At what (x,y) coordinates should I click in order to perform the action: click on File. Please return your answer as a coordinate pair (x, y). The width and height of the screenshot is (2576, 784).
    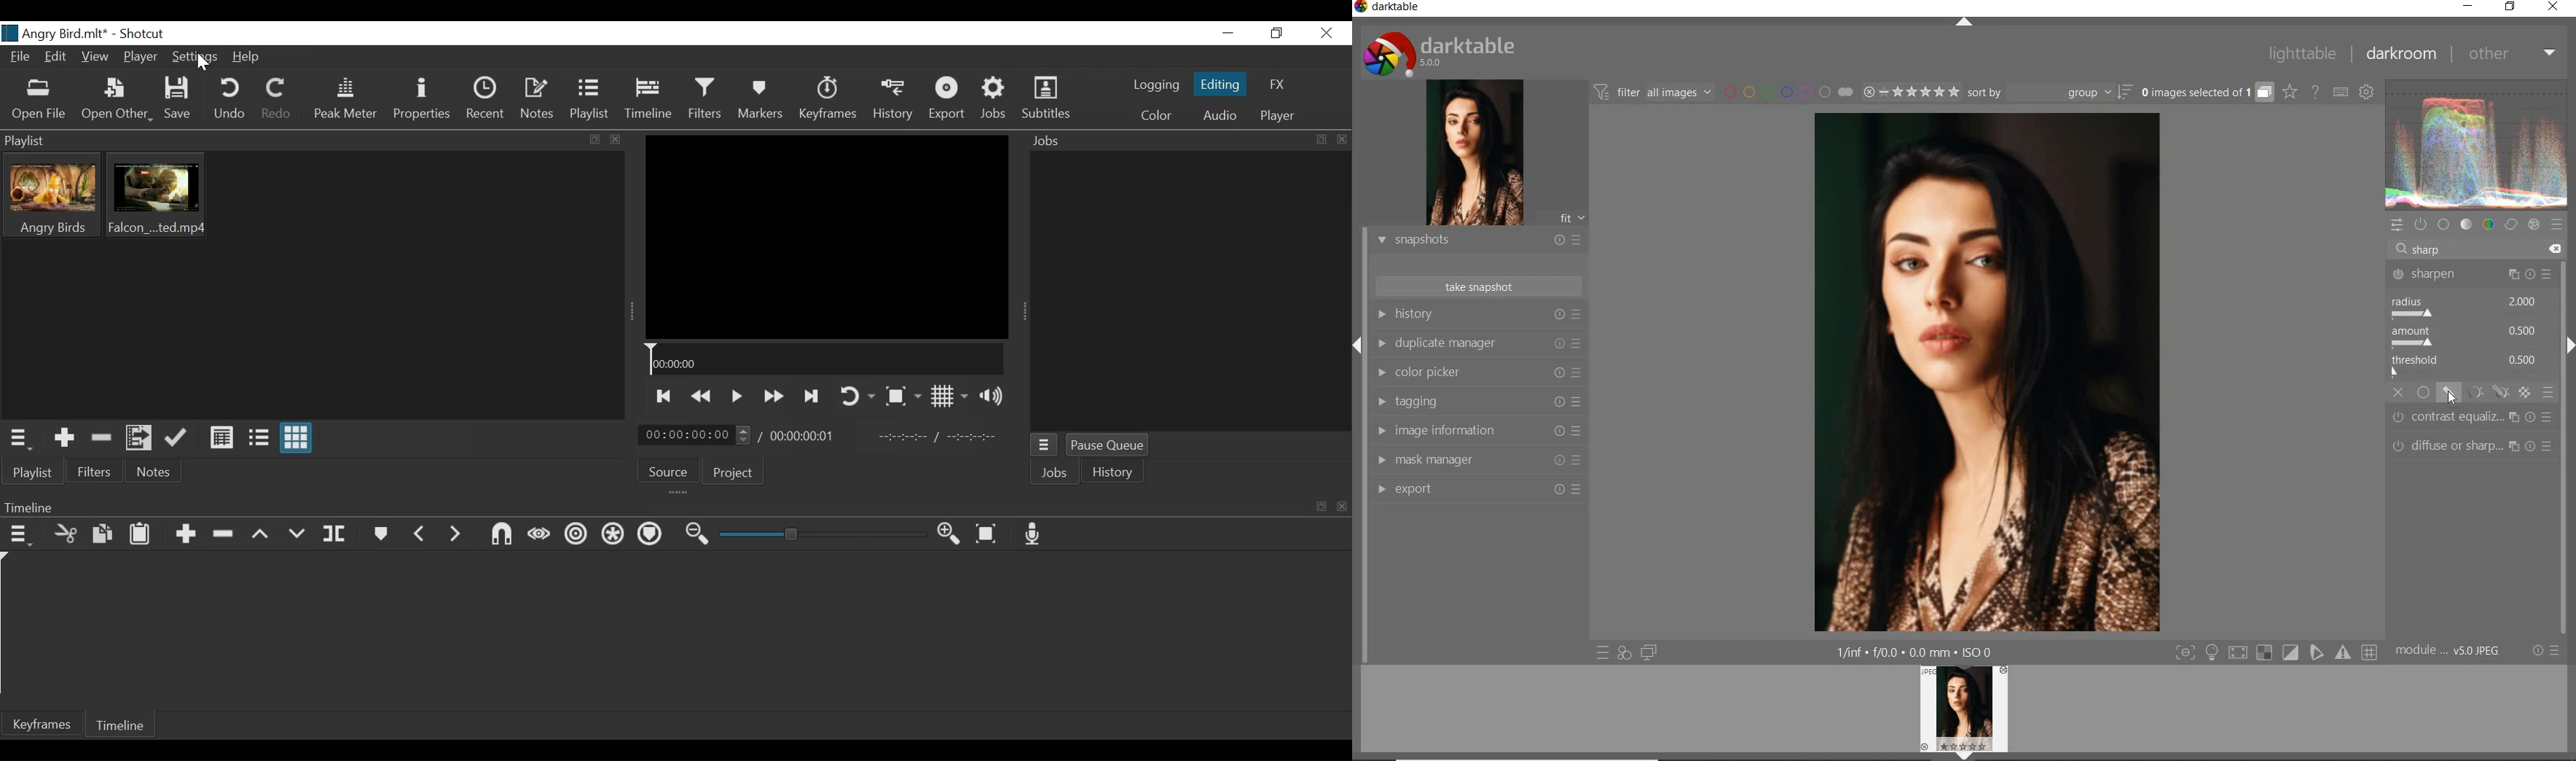
    Looking at the image, I should click on (20, 57).